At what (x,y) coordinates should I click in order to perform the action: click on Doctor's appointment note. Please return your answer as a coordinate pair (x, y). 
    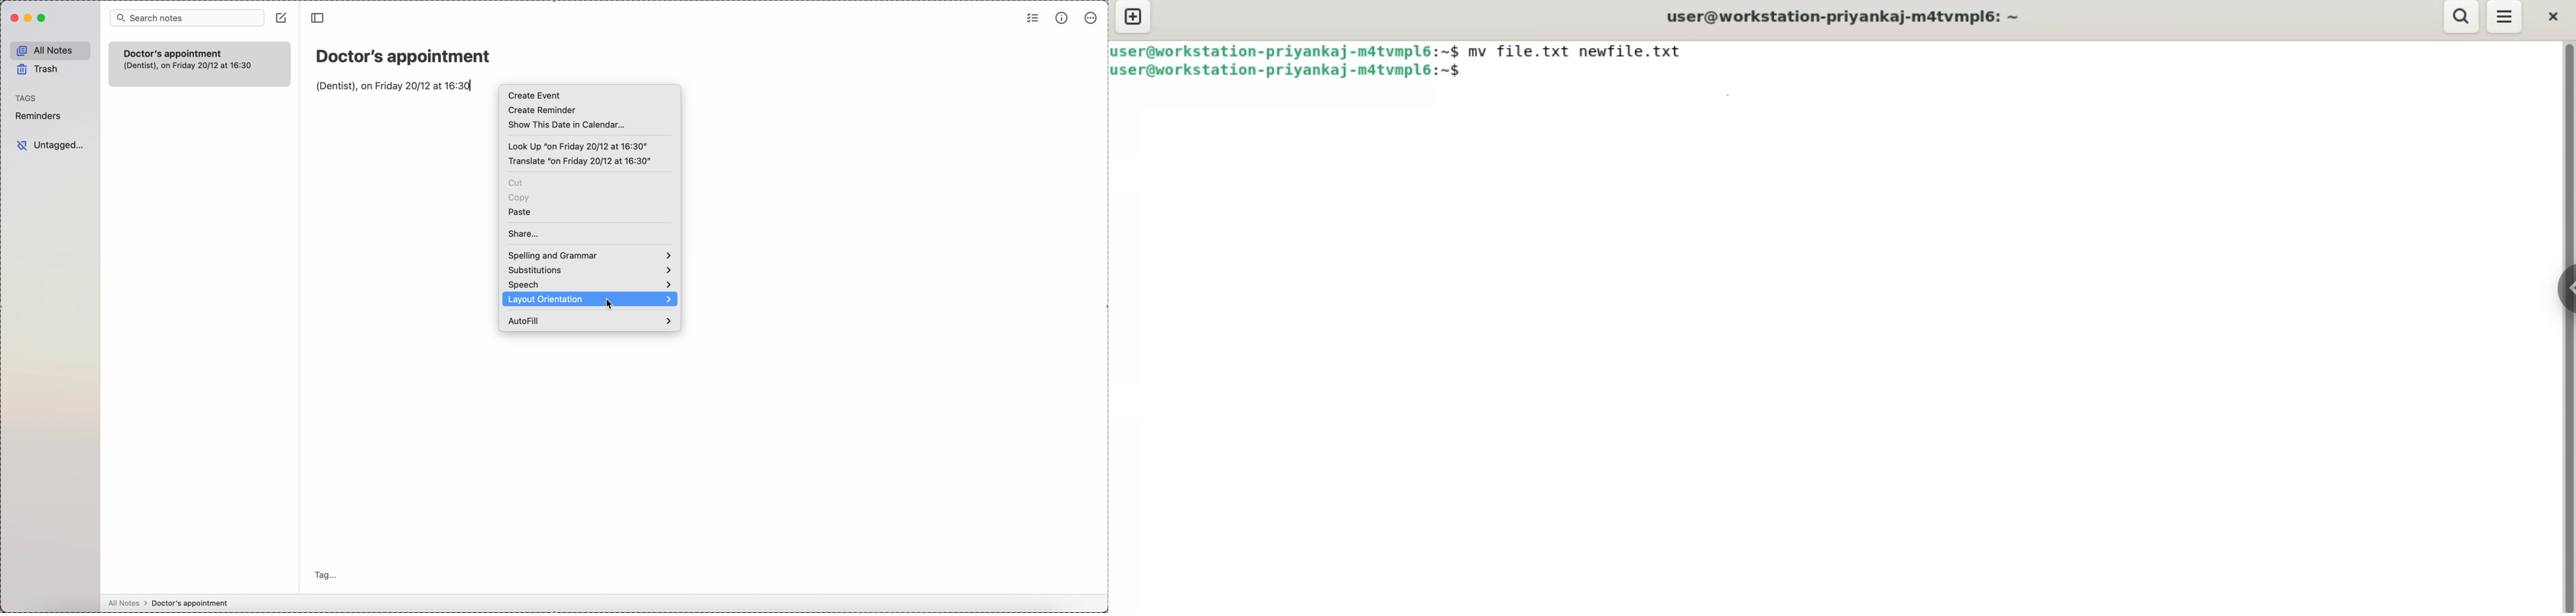
    Looking at the image, I should click on (199, 63).